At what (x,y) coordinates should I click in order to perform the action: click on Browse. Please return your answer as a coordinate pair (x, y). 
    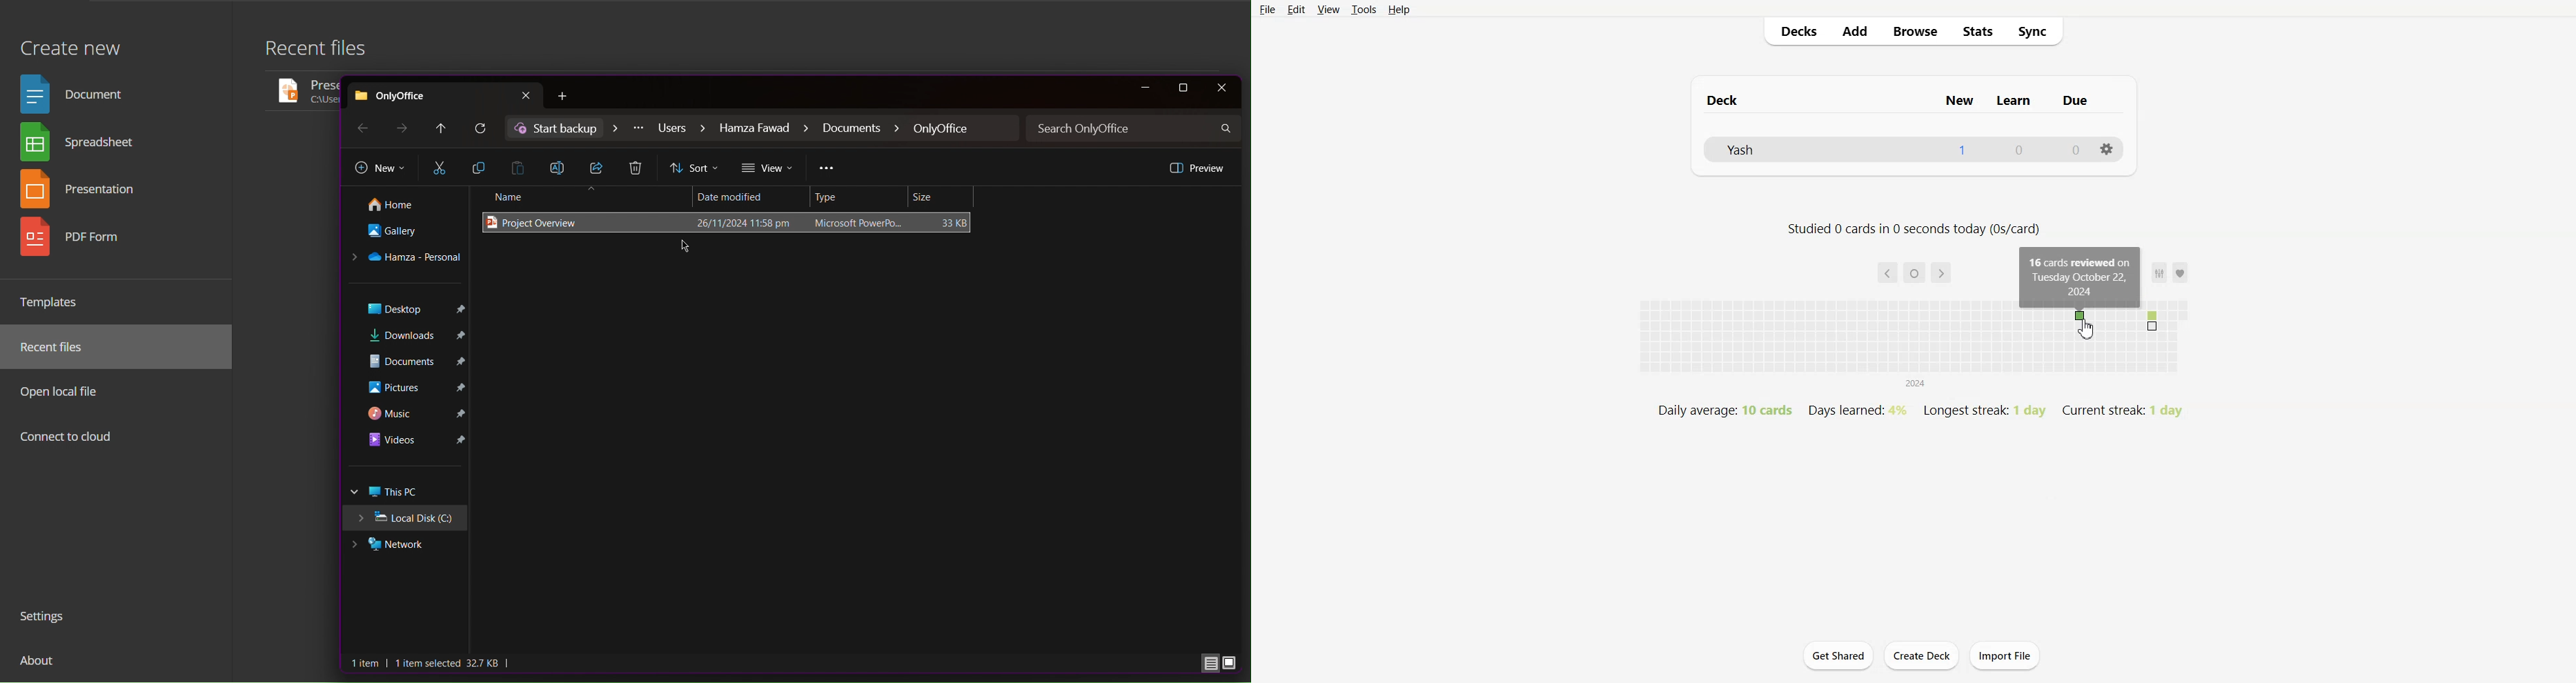
    Looking at the image, I should click on (1916, 32).